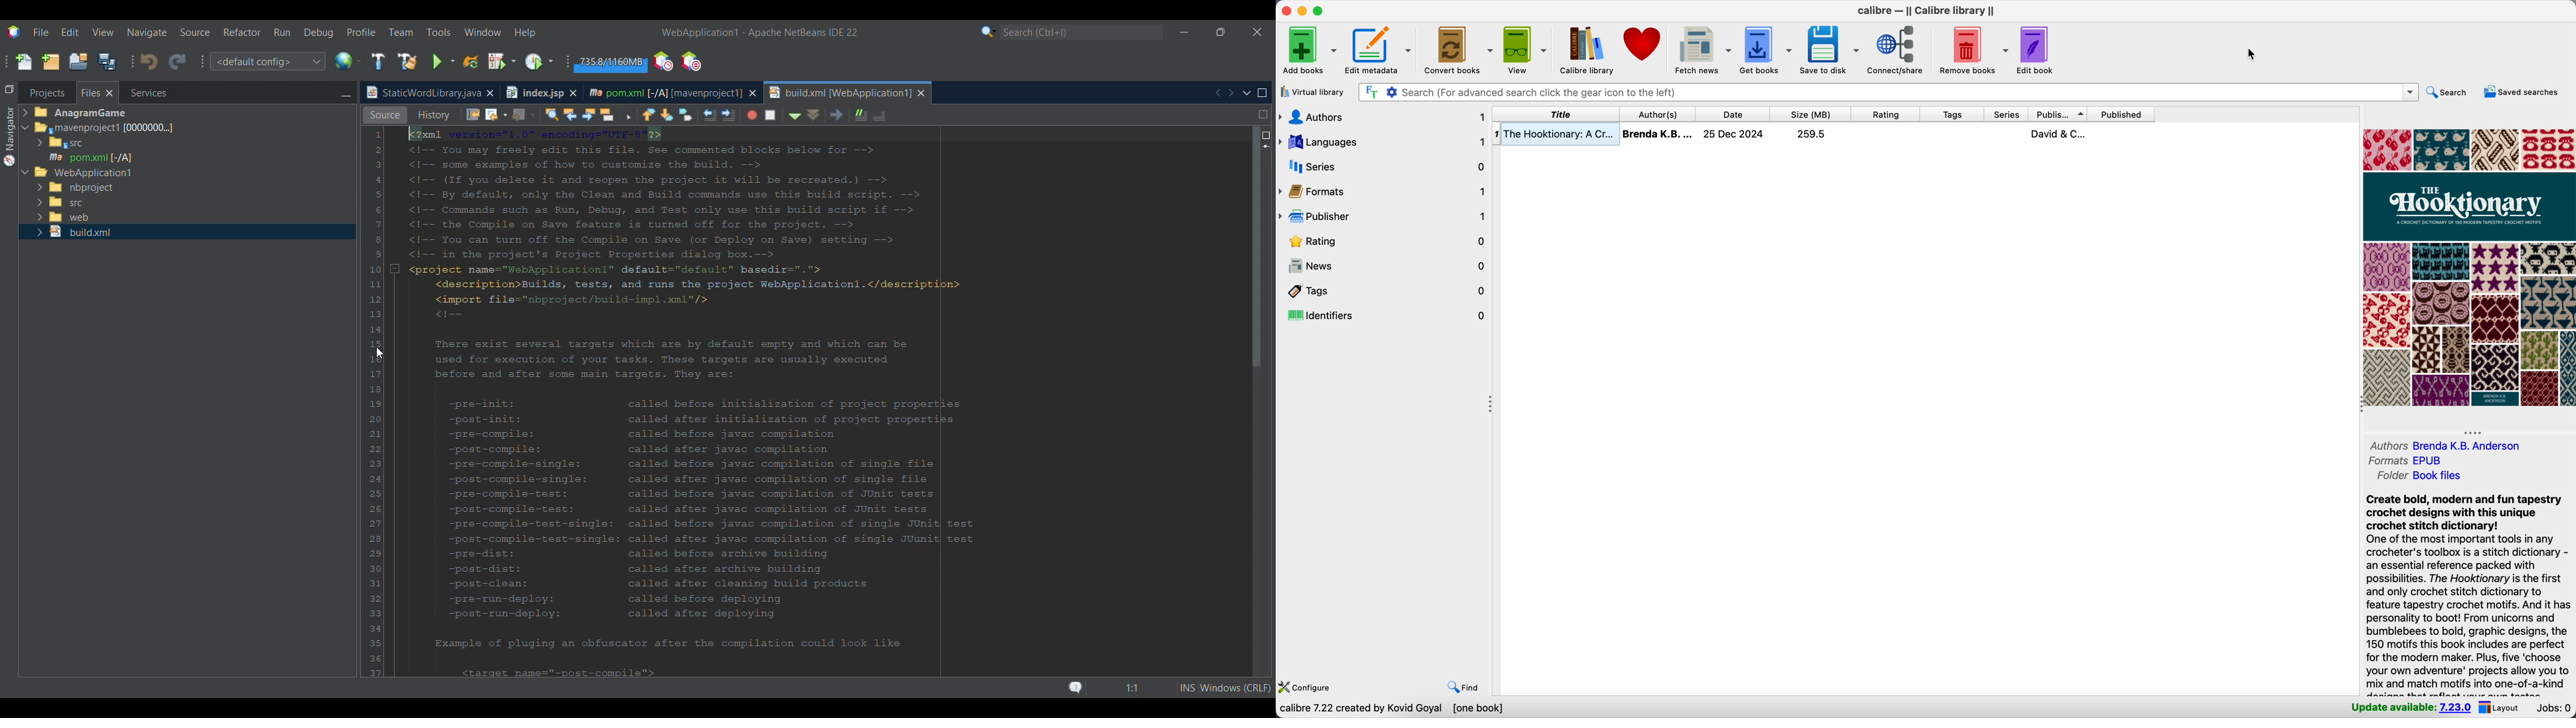  I want to click on tags, so click(1951, 115).